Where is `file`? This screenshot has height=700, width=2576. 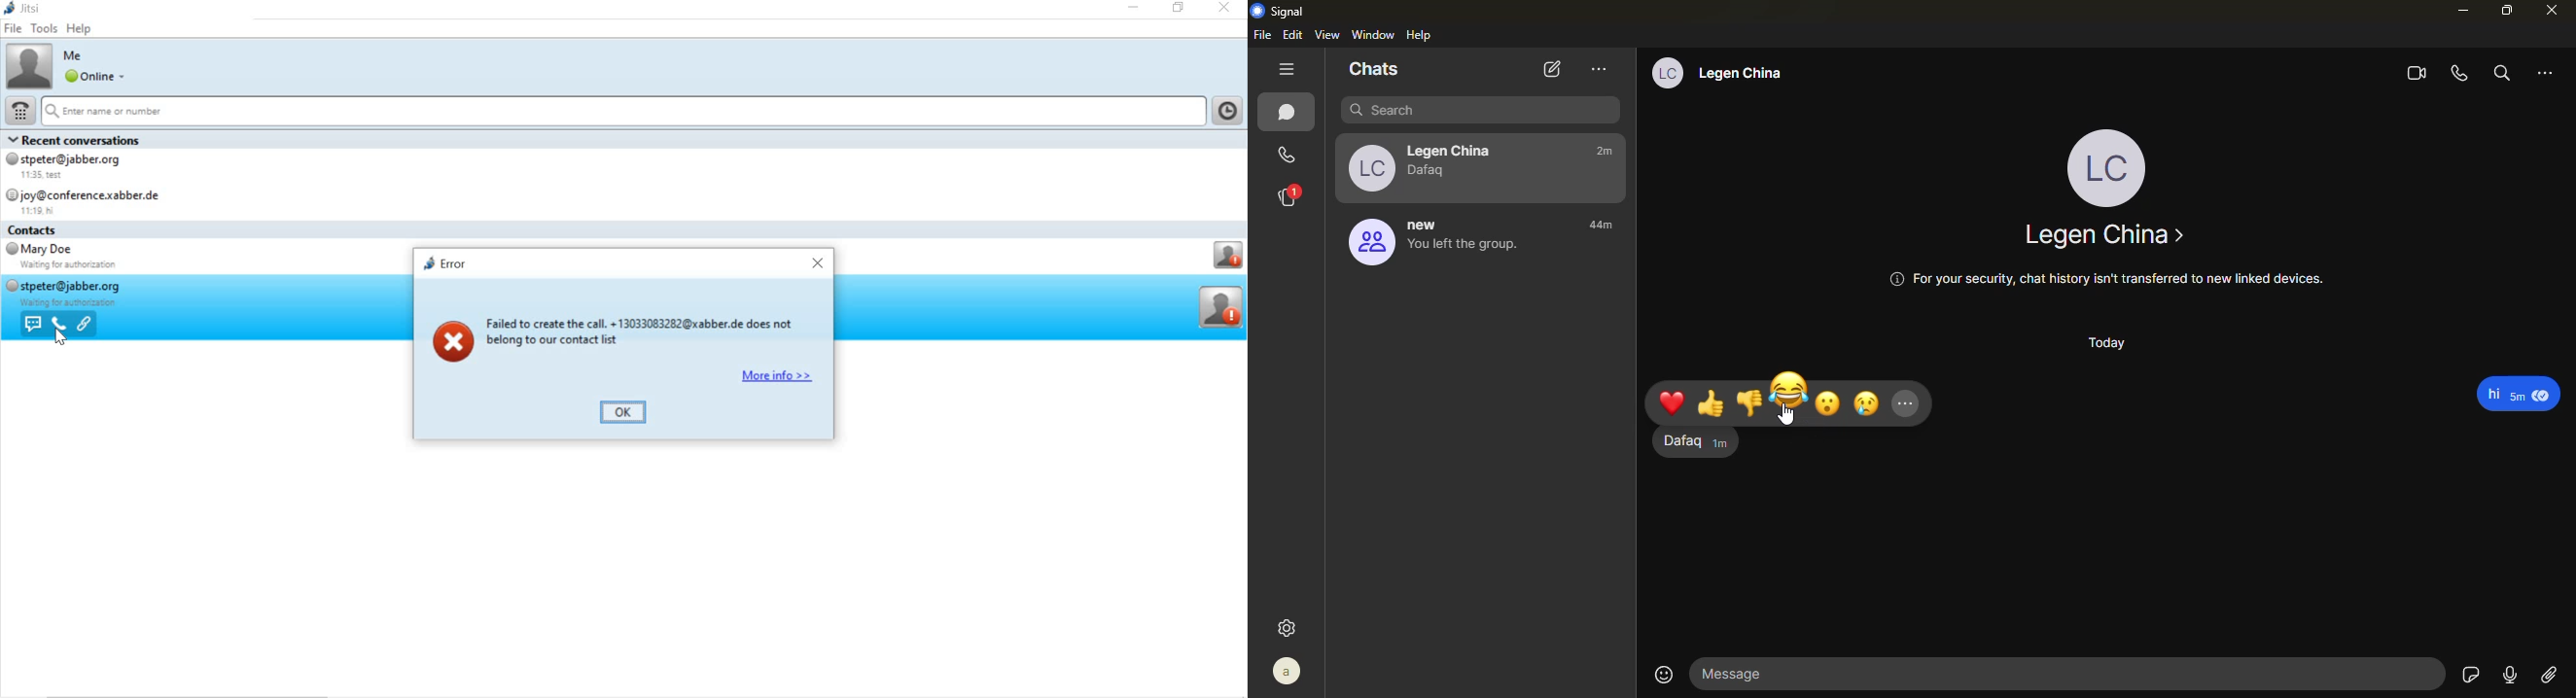
file is located at coordinates (14, 30).